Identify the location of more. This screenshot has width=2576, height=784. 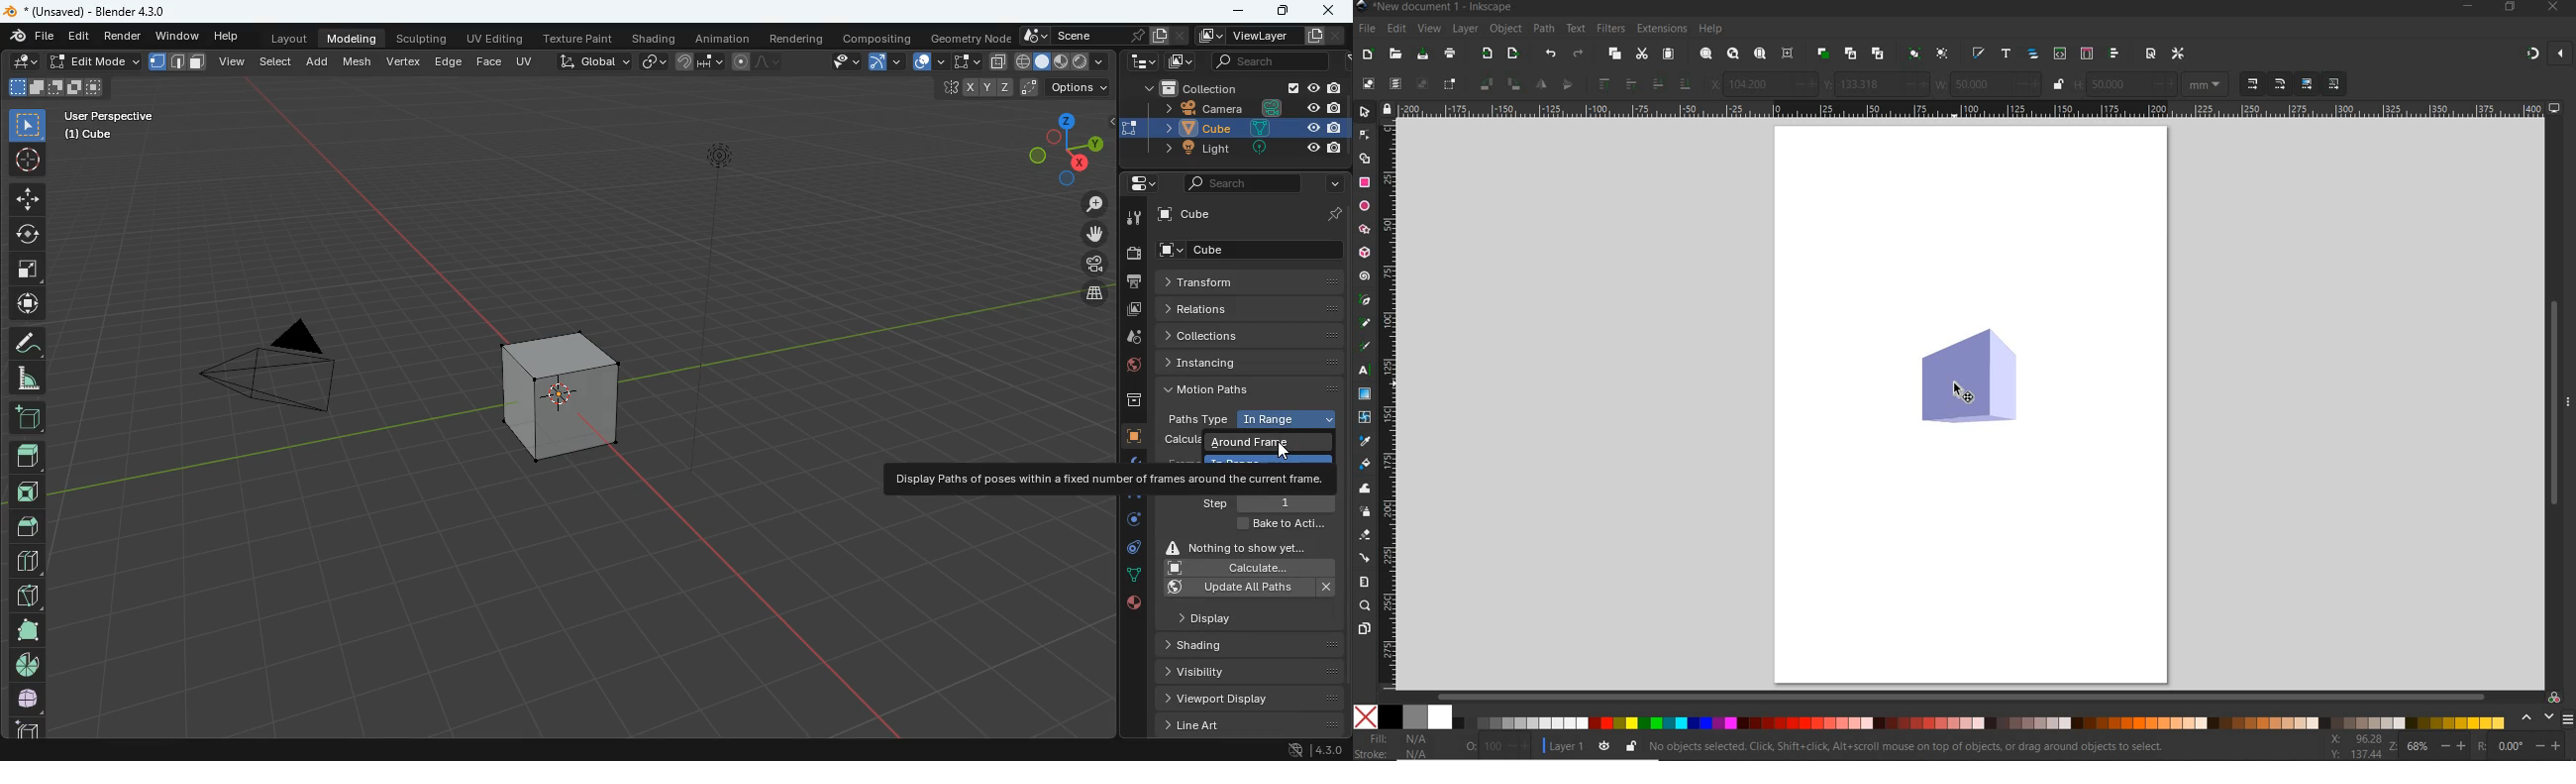
(1330, 184).